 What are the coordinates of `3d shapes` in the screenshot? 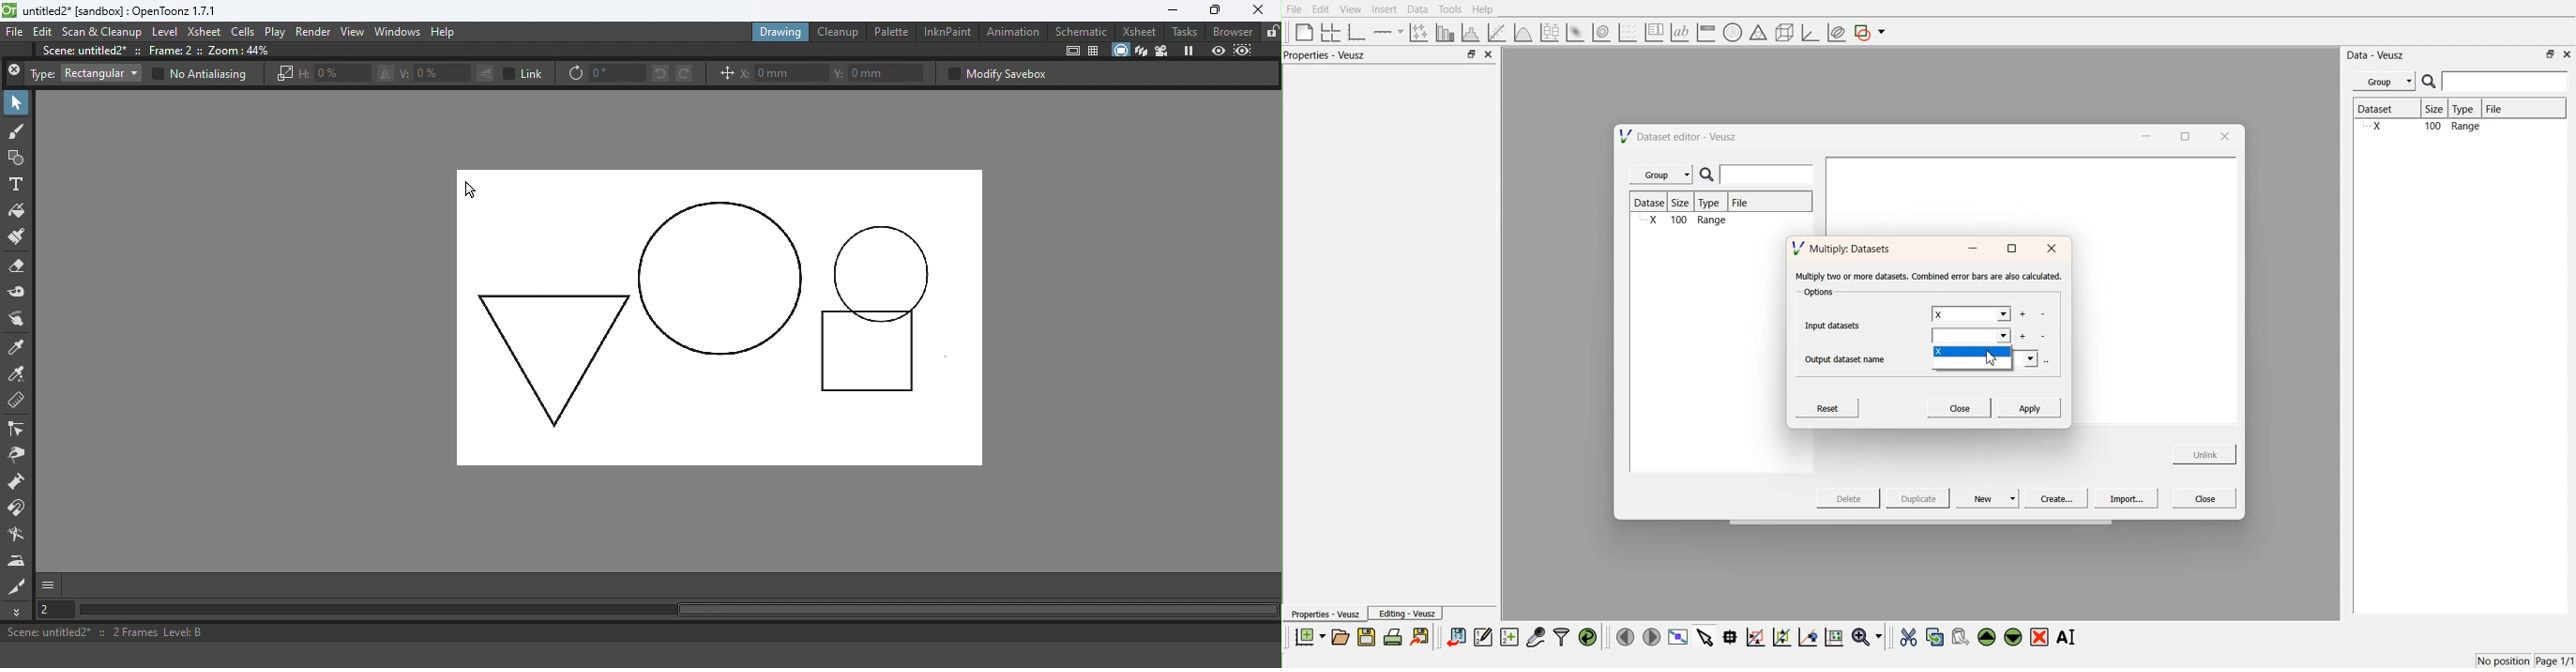 It's located at (1782, 32).